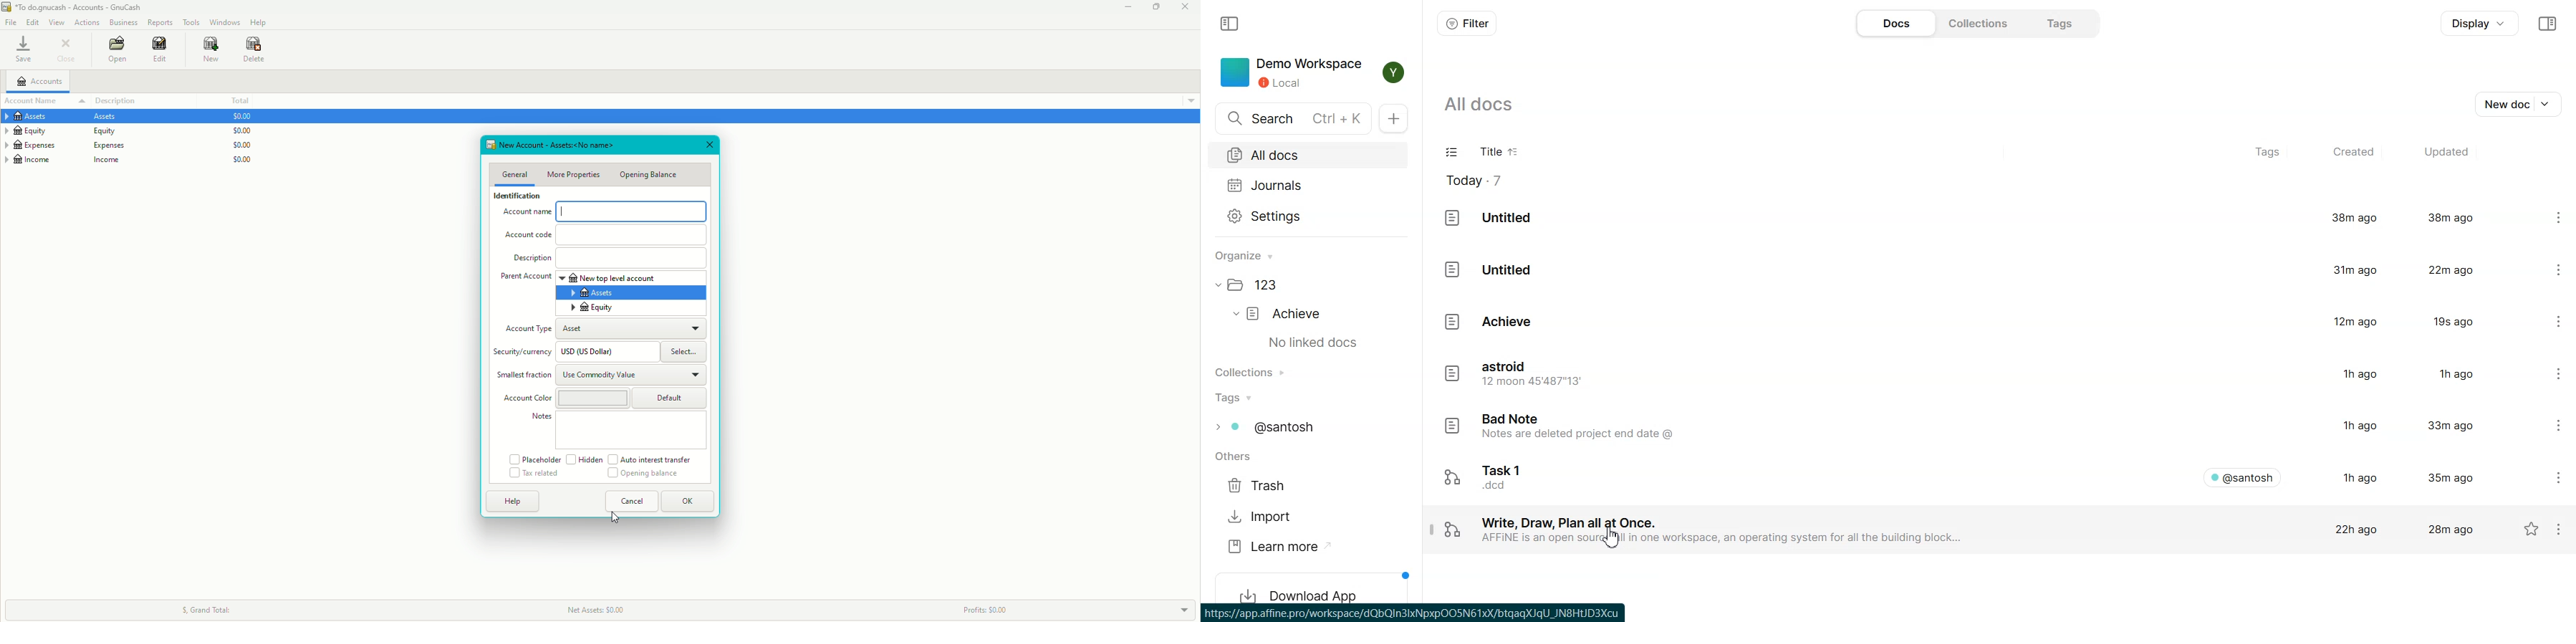  I want to click on Total, so click(238, 101).